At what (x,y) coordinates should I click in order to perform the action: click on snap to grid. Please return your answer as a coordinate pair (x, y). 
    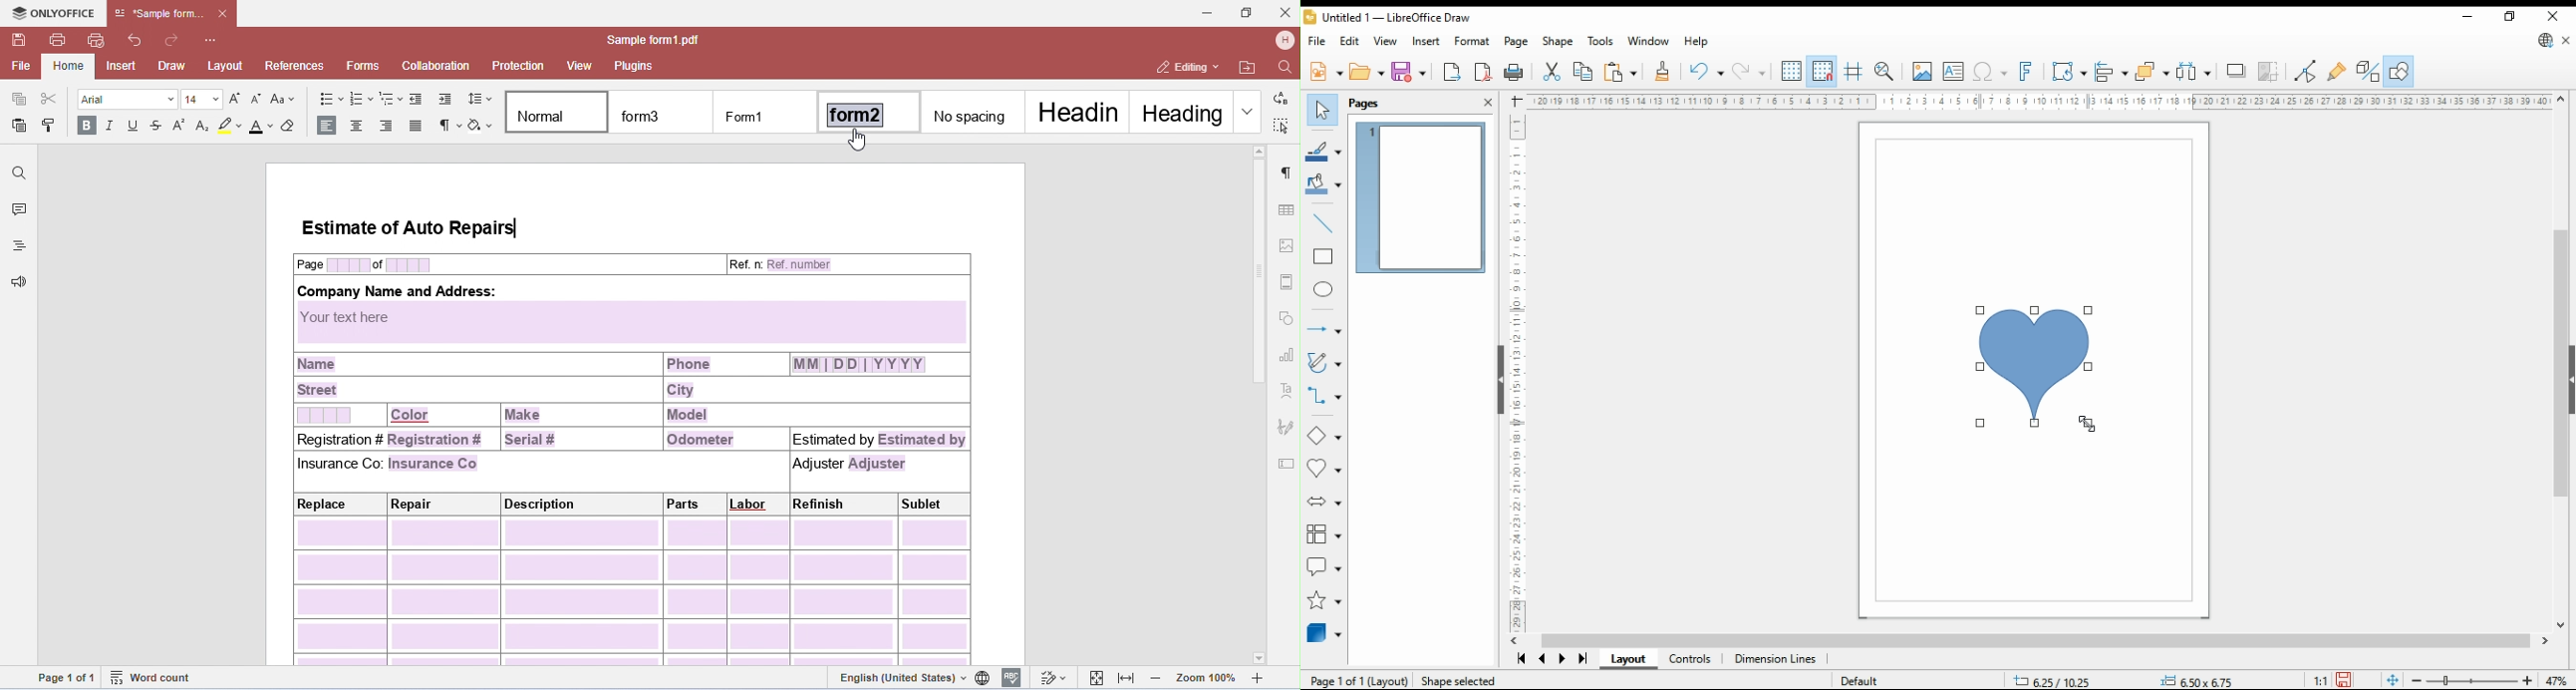
    Looking at the image, I should click on (1823, 70).